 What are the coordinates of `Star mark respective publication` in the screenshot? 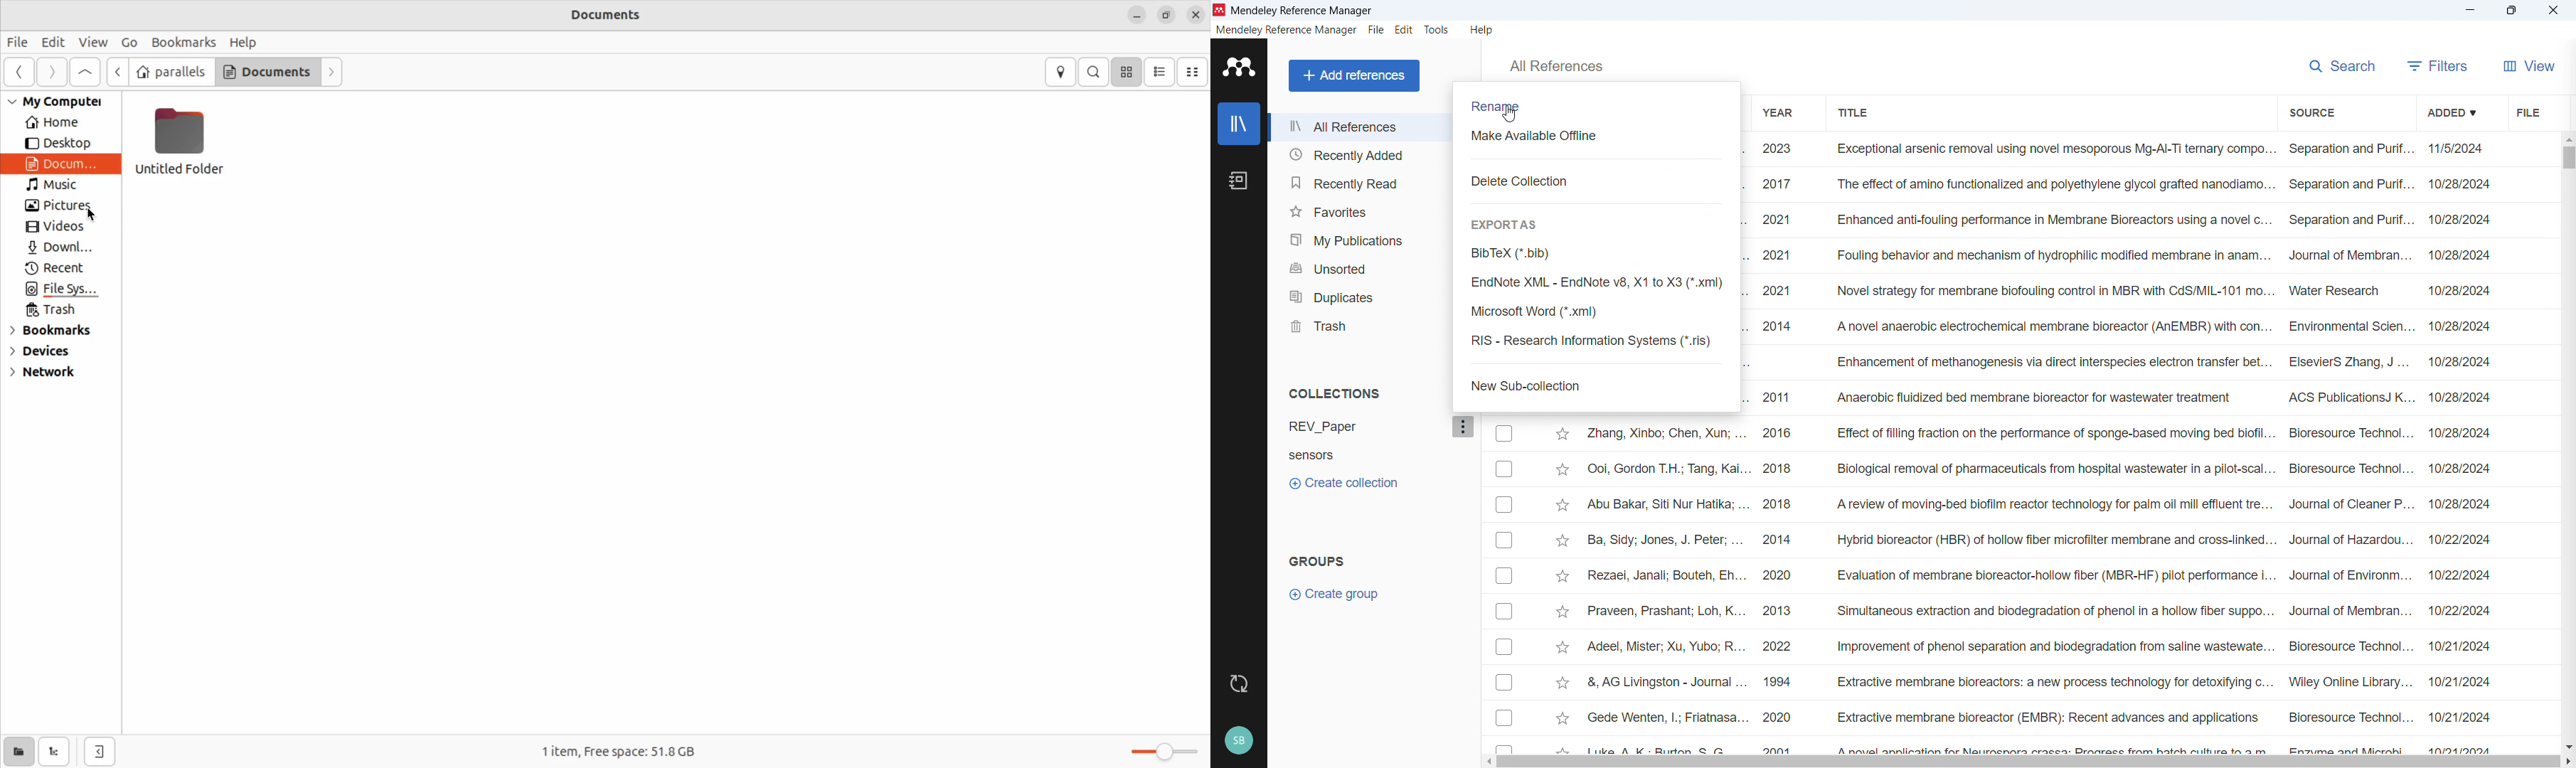 It's located at (1562, 683).